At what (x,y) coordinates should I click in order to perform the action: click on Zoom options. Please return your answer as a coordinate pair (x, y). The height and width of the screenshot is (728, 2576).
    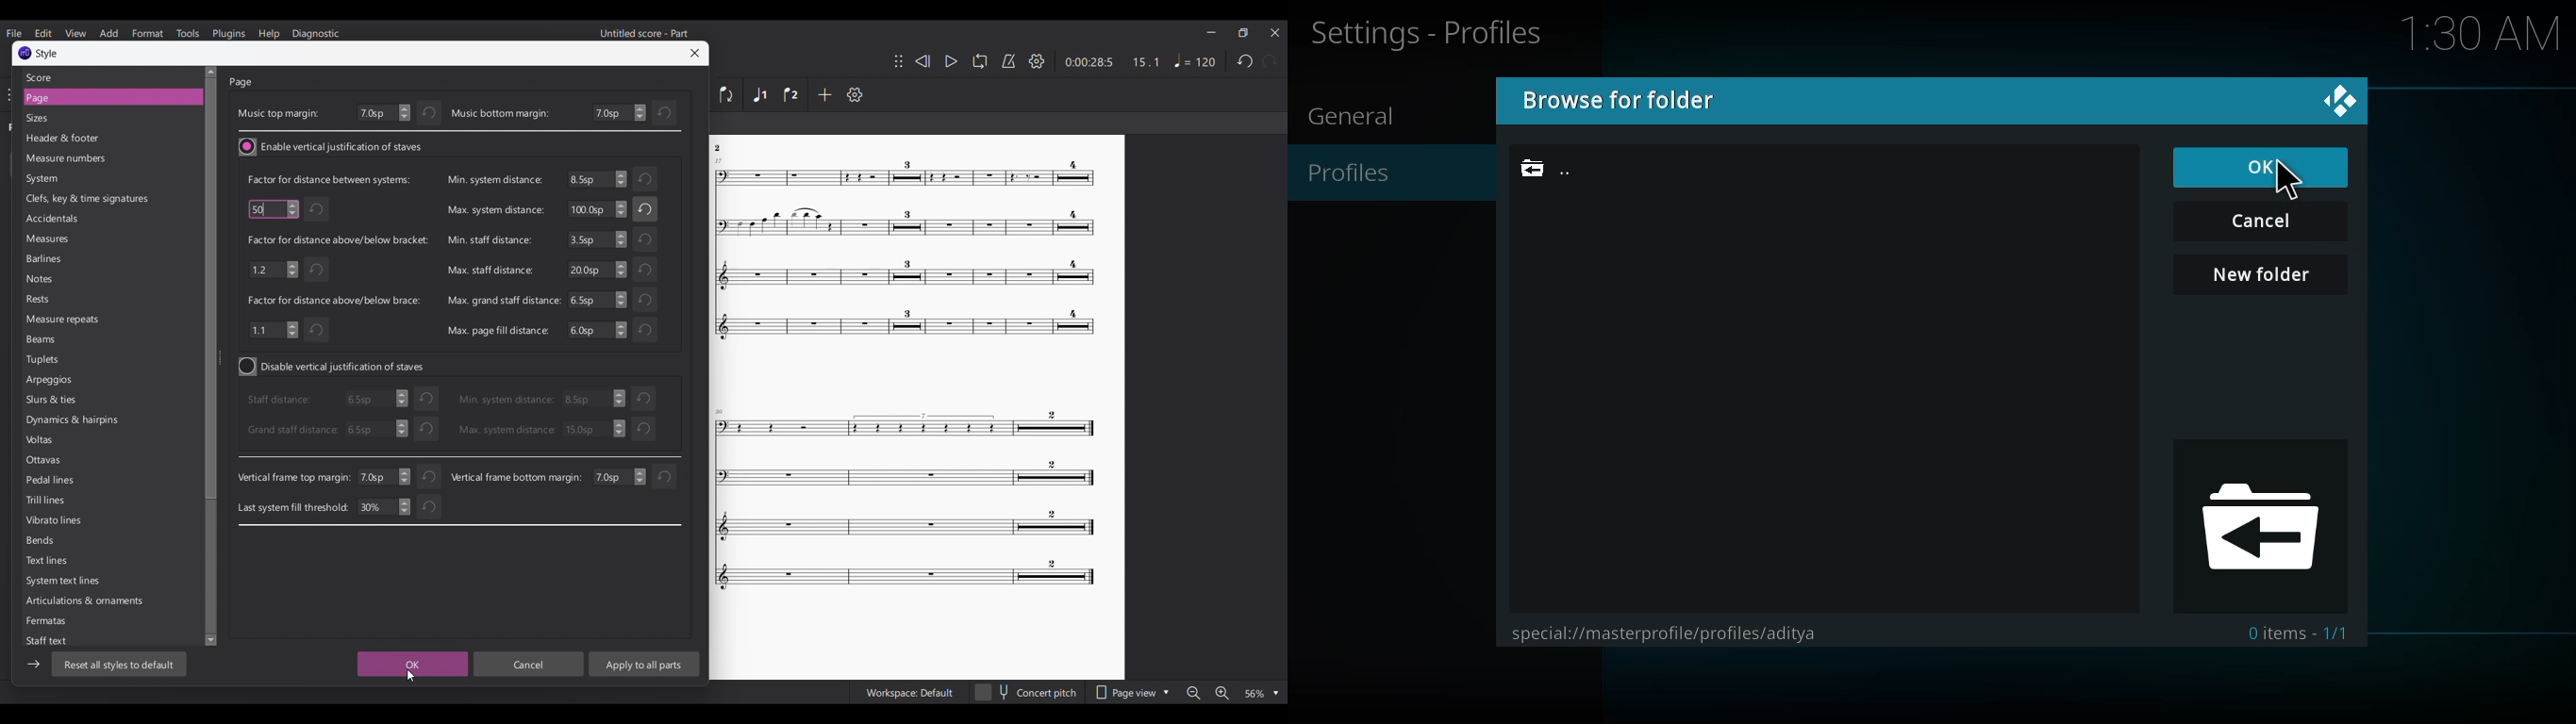
    Looking at the image, I should click on (1262, 693).